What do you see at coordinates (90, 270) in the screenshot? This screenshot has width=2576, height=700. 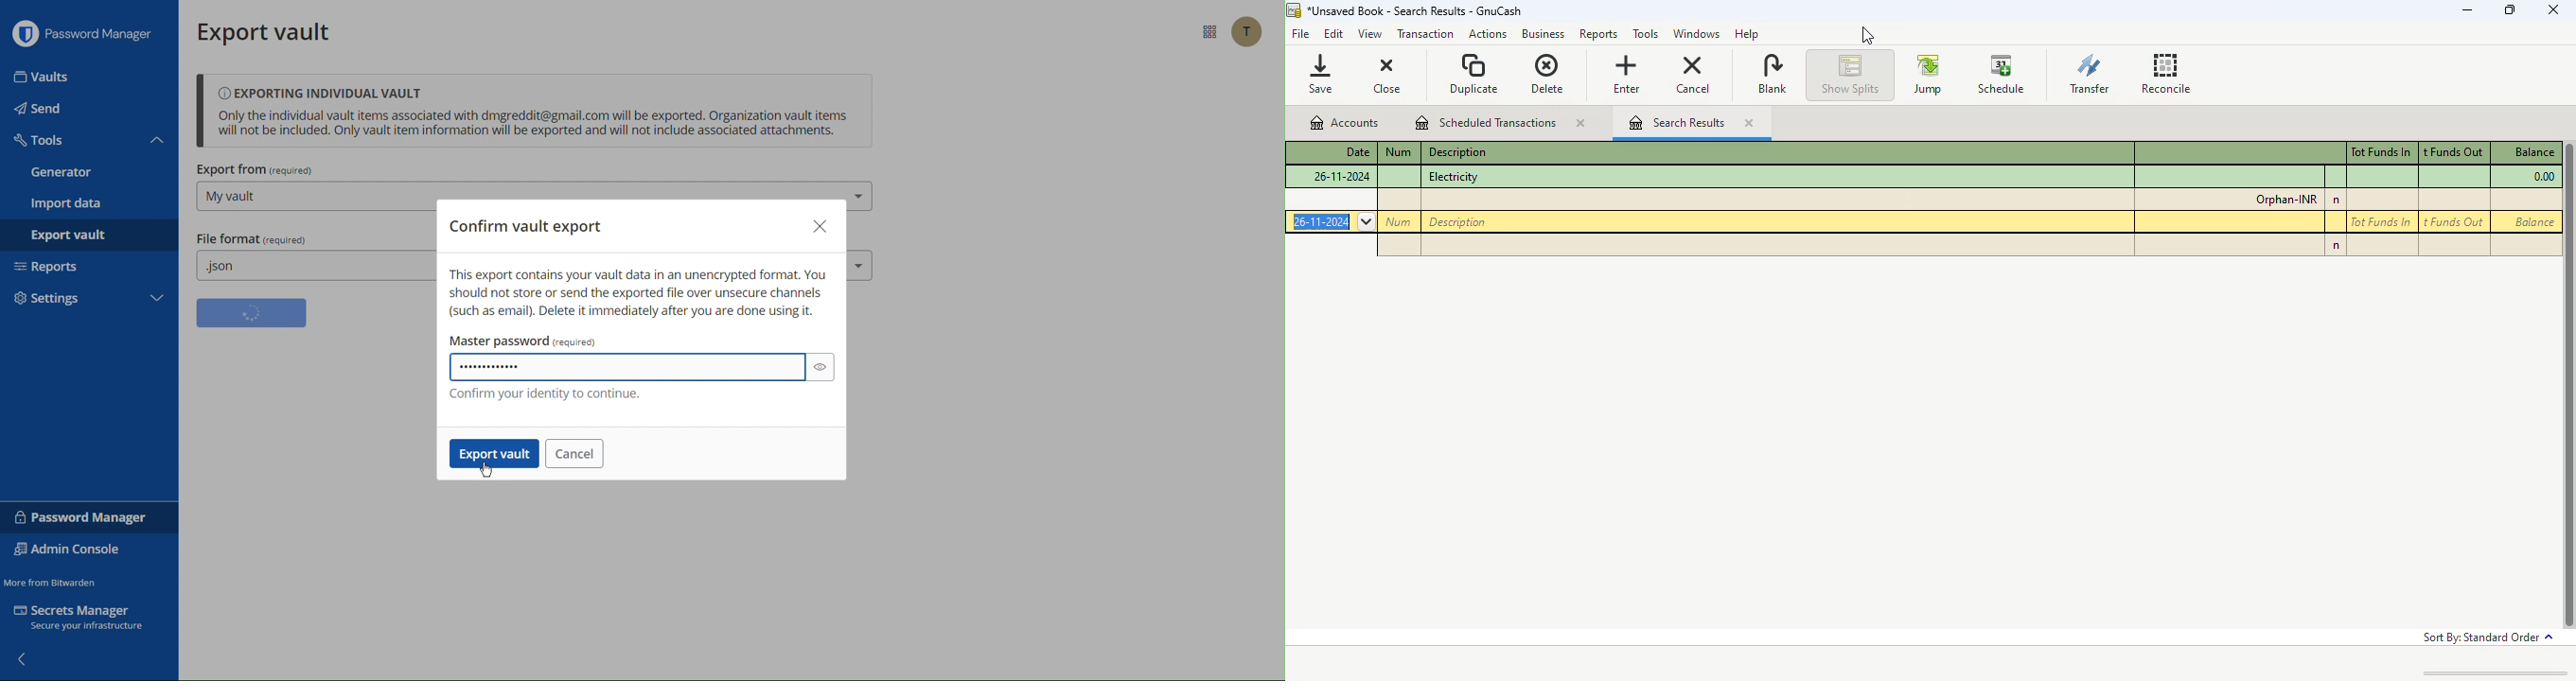 I see `Reports` at bounding box center [90, 270].